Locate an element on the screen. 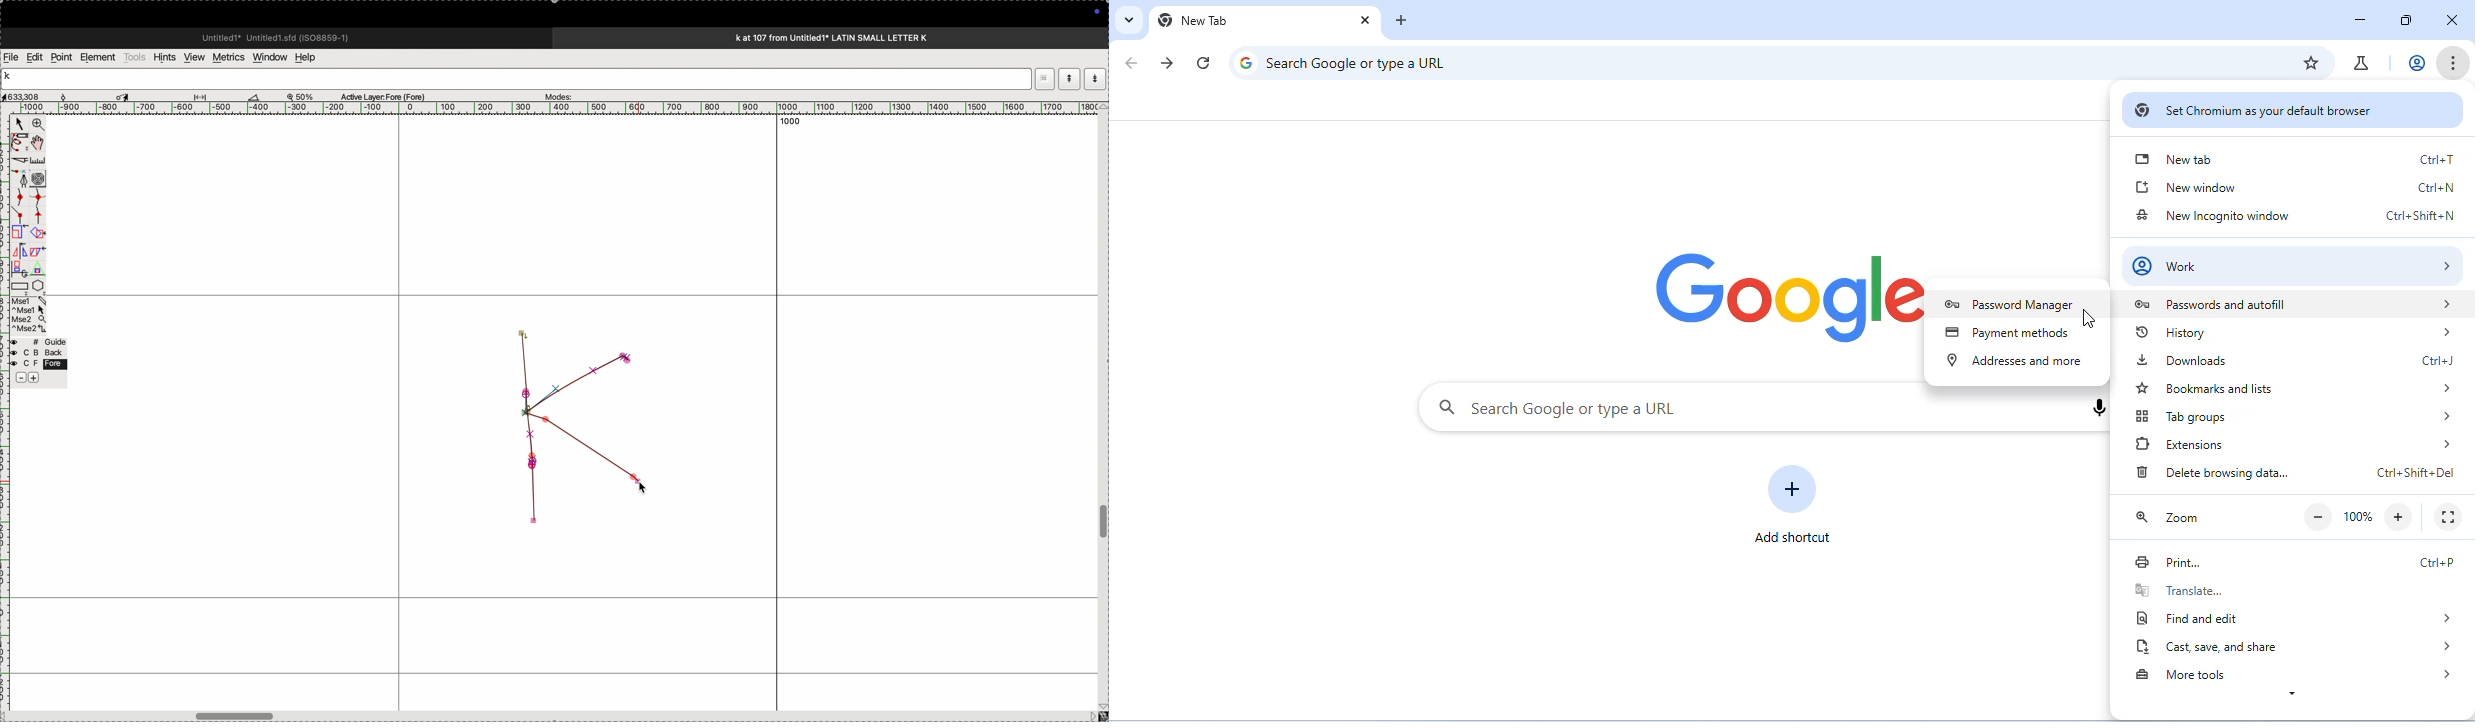 This screenshot has height=728, width=2492. voice search is located at coordinates (2095, 408).